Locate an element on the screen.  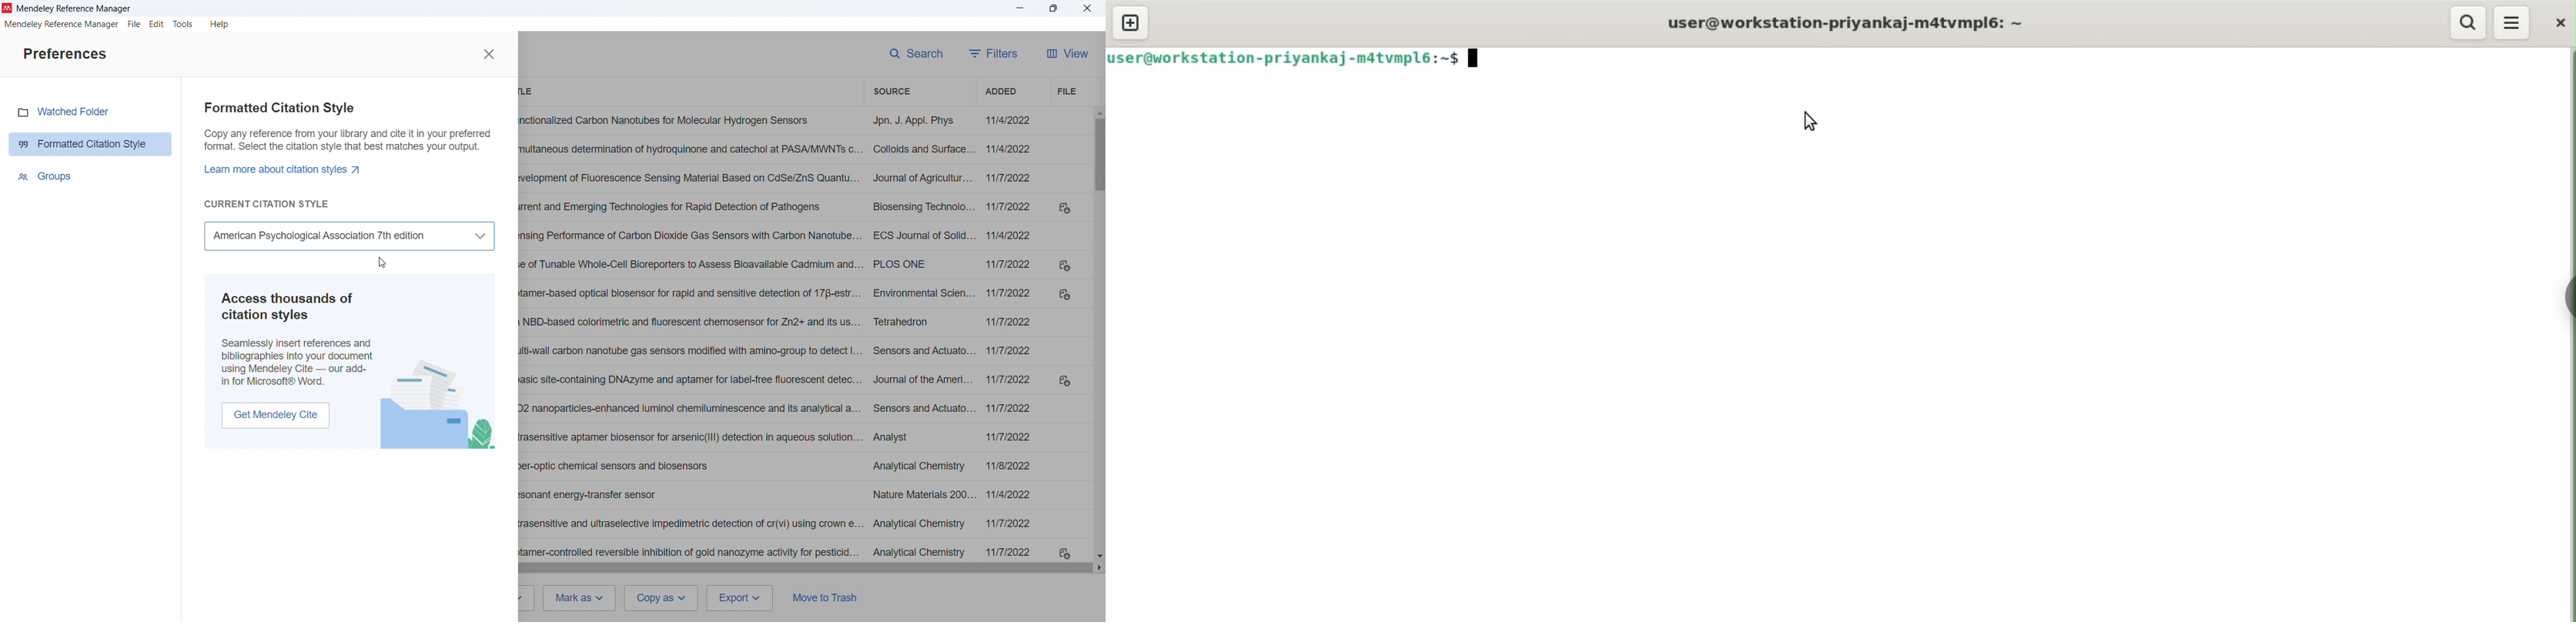
Maximise  is located at coordinates (1052, 8).